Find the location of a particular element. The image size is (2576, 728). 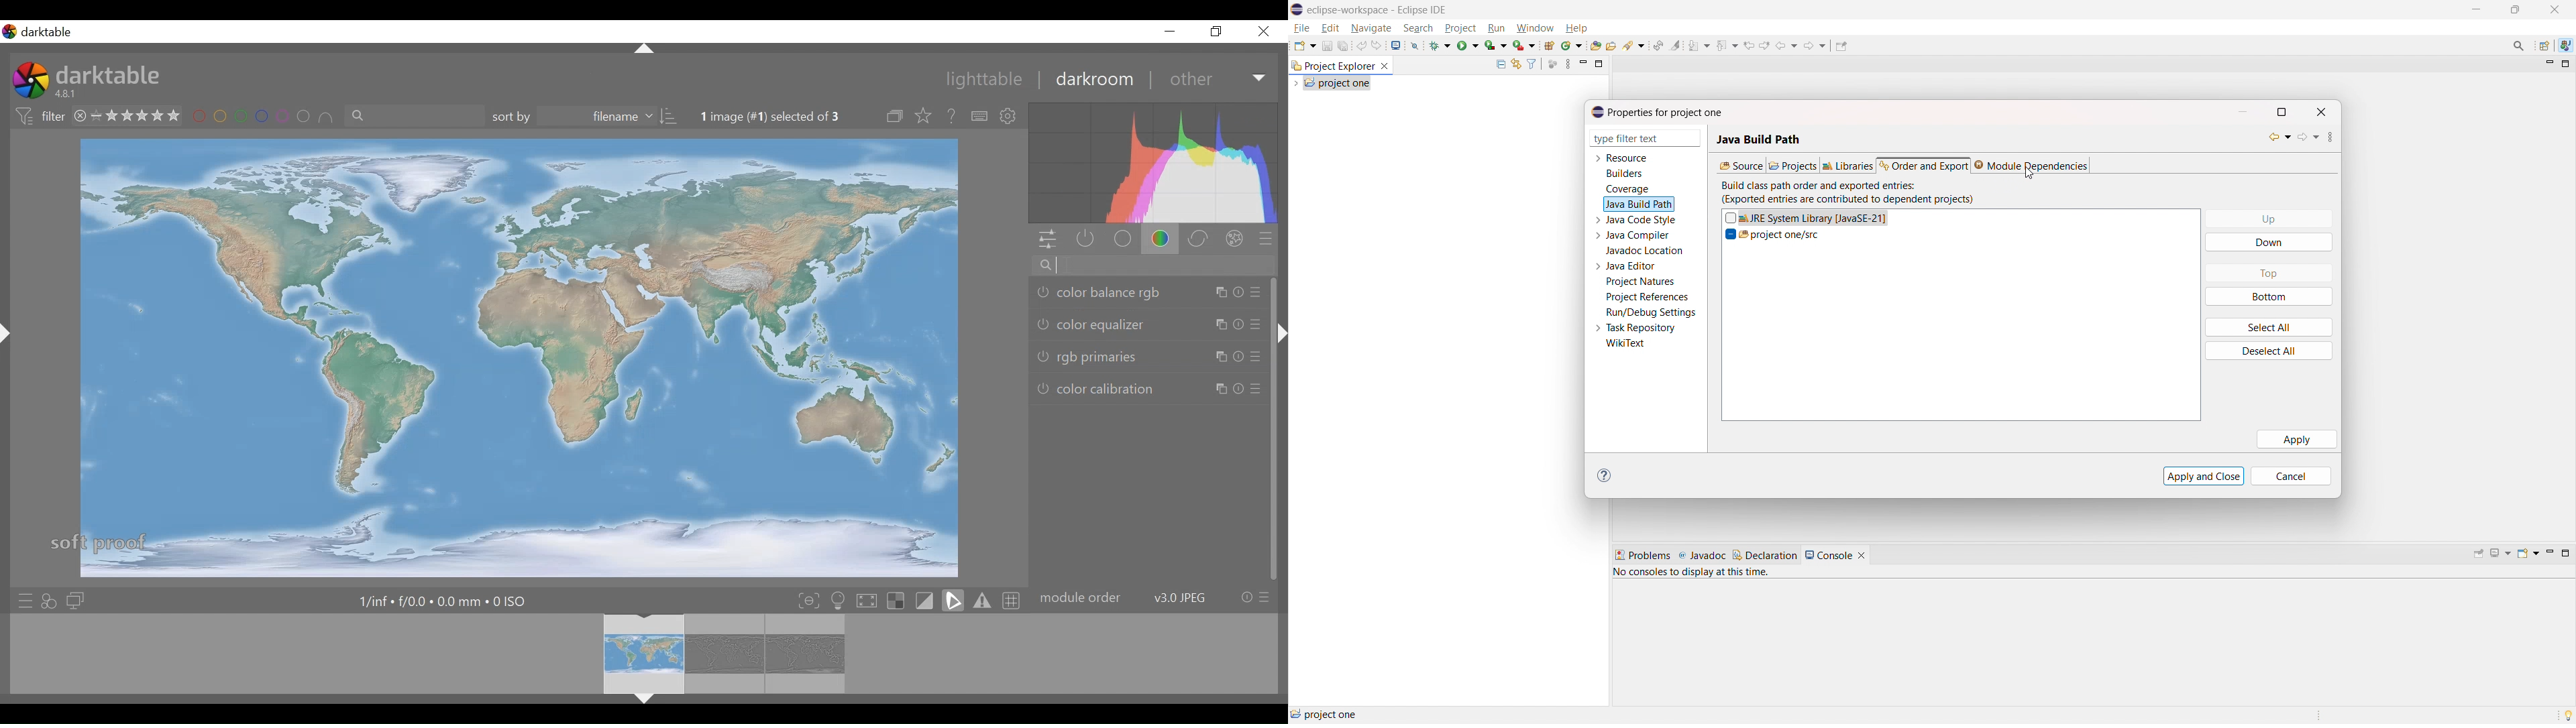

image selected out of is located at coordinates (782, 117).